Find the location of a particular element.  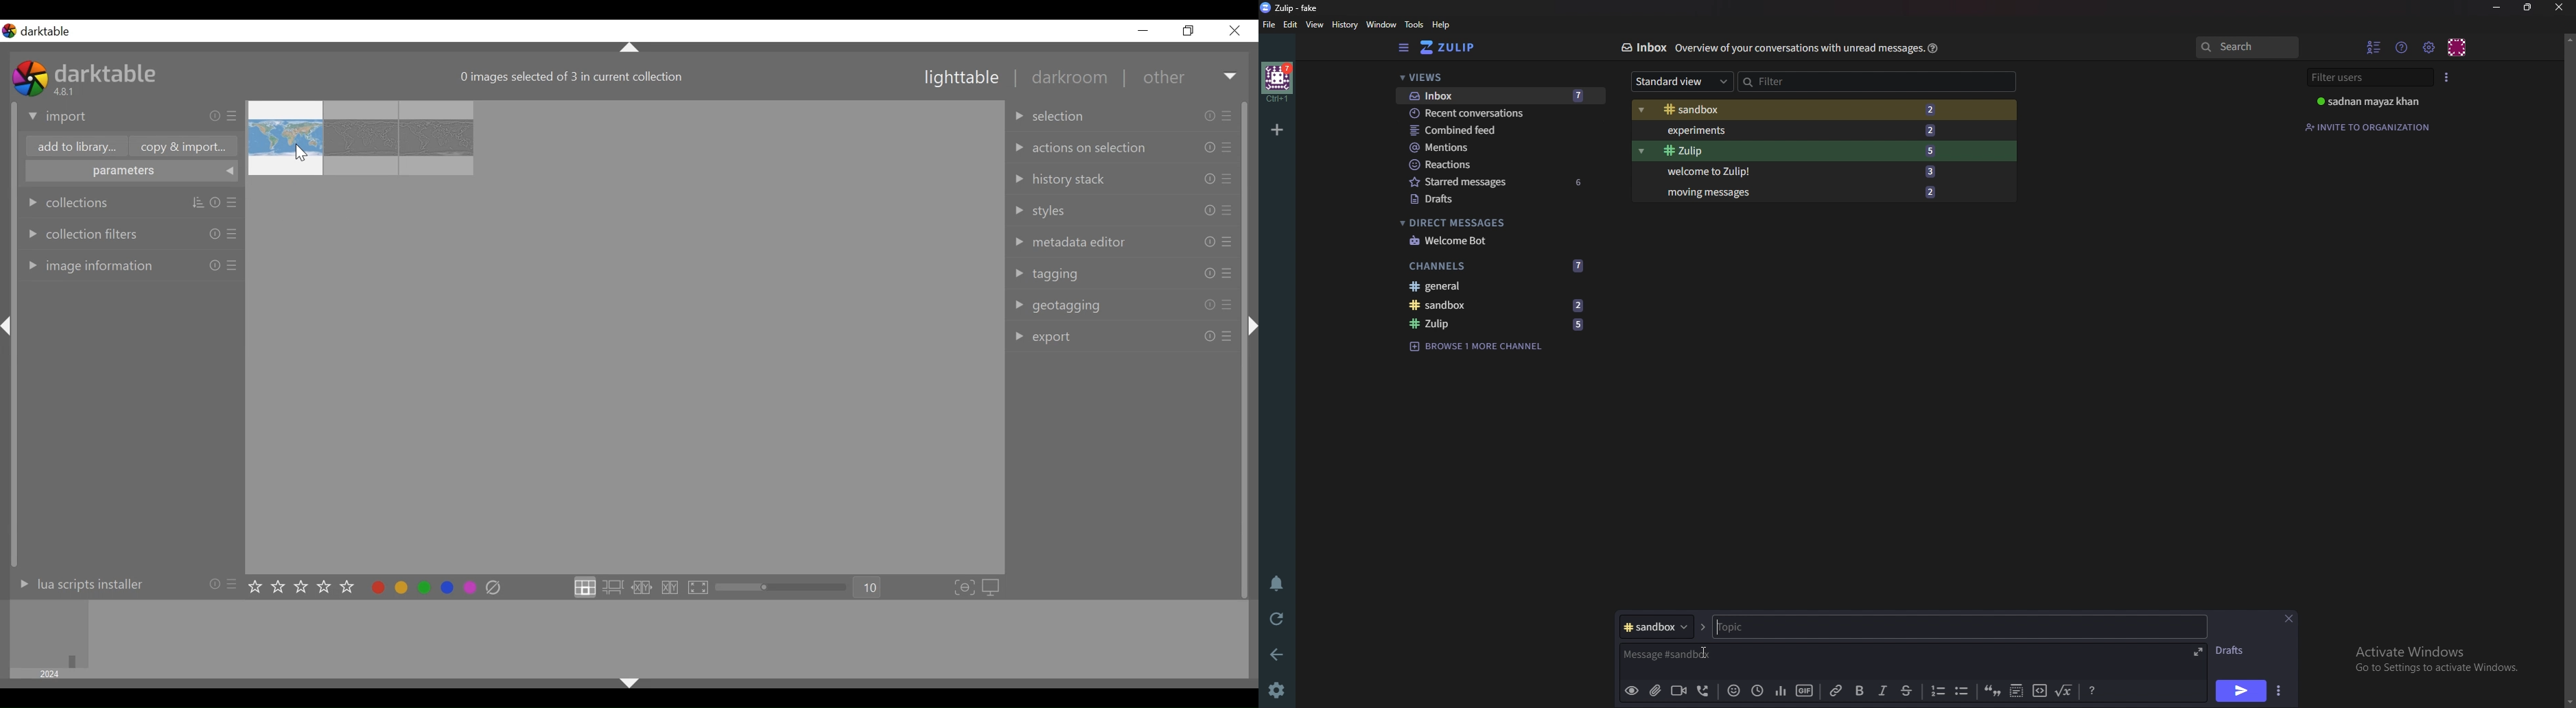

action on selection is located at coordinates (1125, 147).